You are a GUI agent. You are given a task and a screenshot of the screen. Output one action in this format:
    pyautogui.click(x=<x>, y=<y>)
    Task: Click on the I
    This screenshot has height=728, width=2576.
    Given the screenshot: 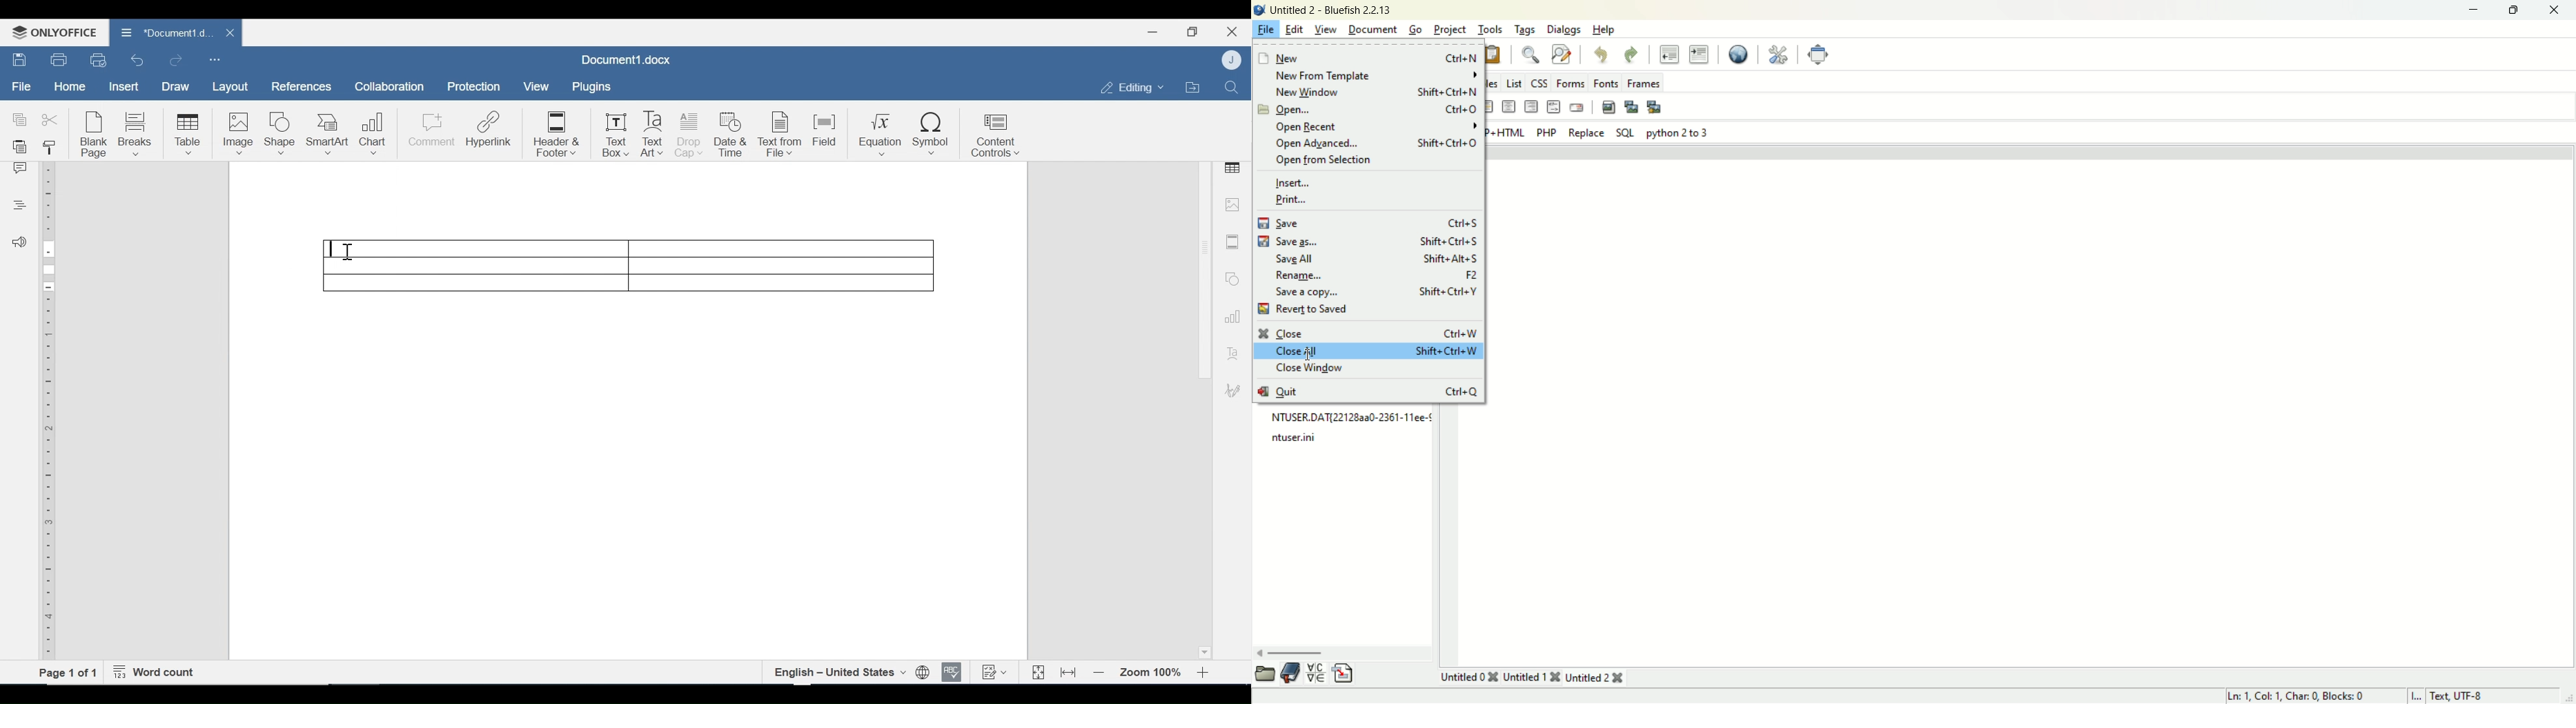 What is the action you would take?
    pyautogui.click(x=2417, y=695)
    